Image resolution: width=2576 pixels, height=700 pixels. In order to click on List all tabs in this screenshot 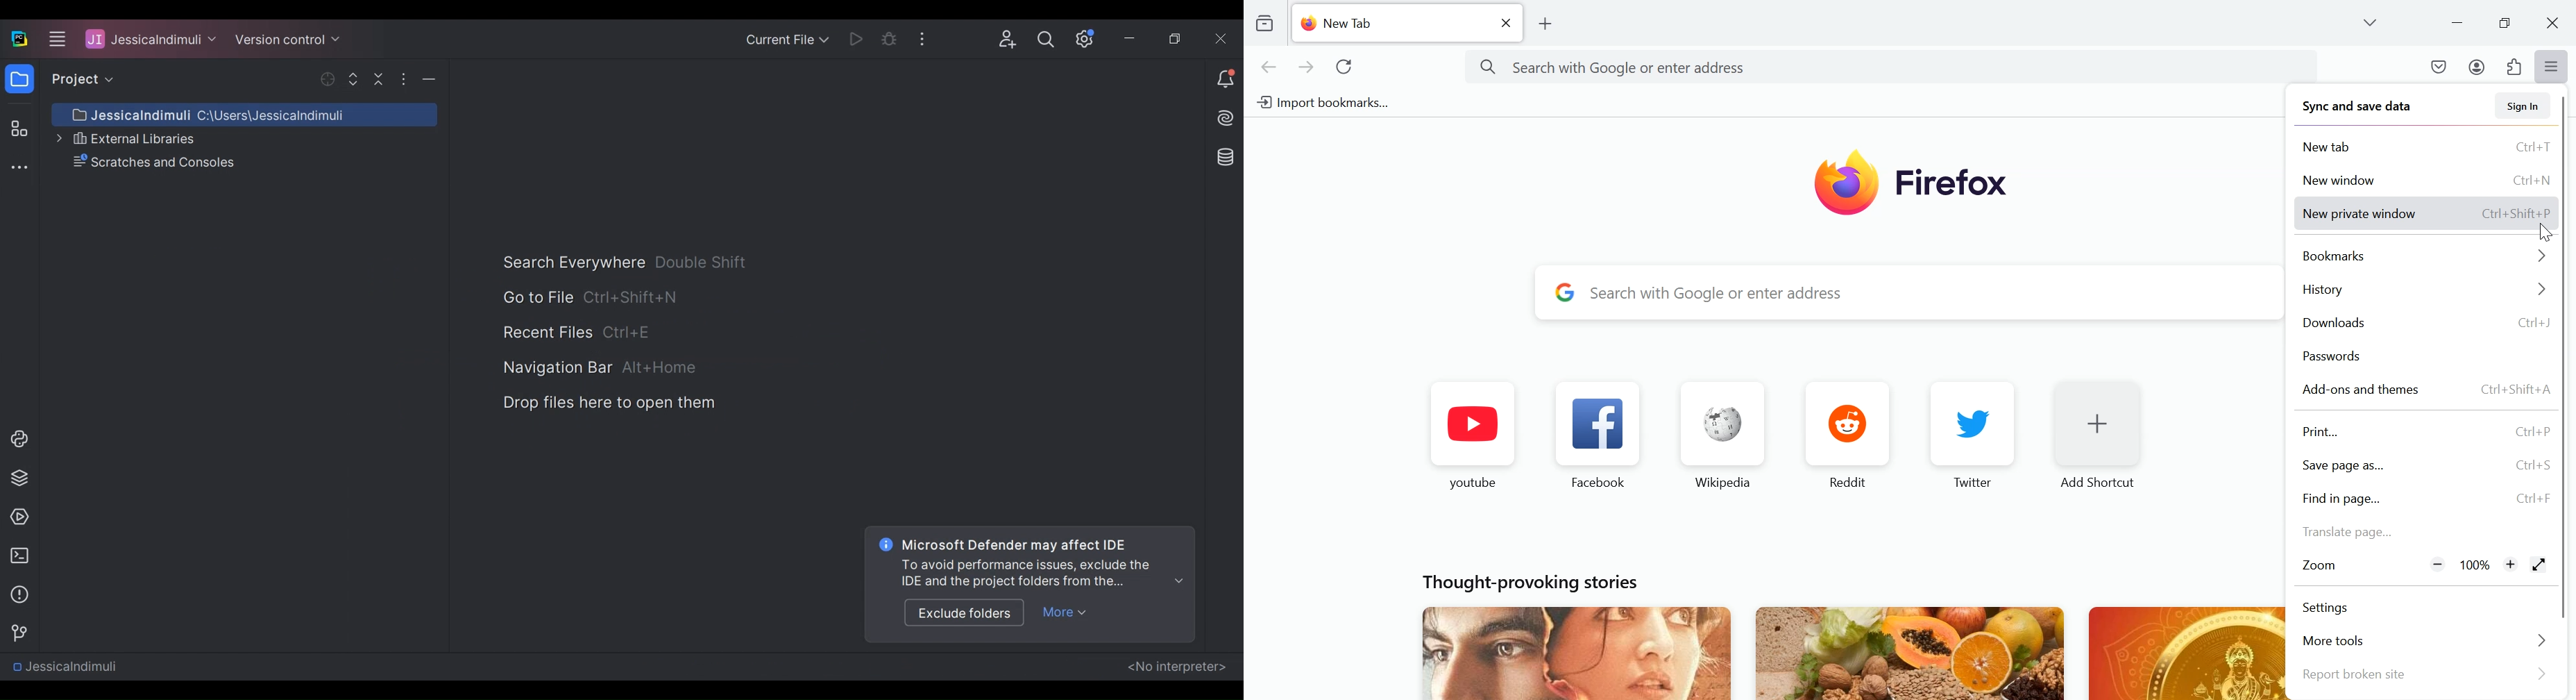, I will do `click(2375, 22)`.